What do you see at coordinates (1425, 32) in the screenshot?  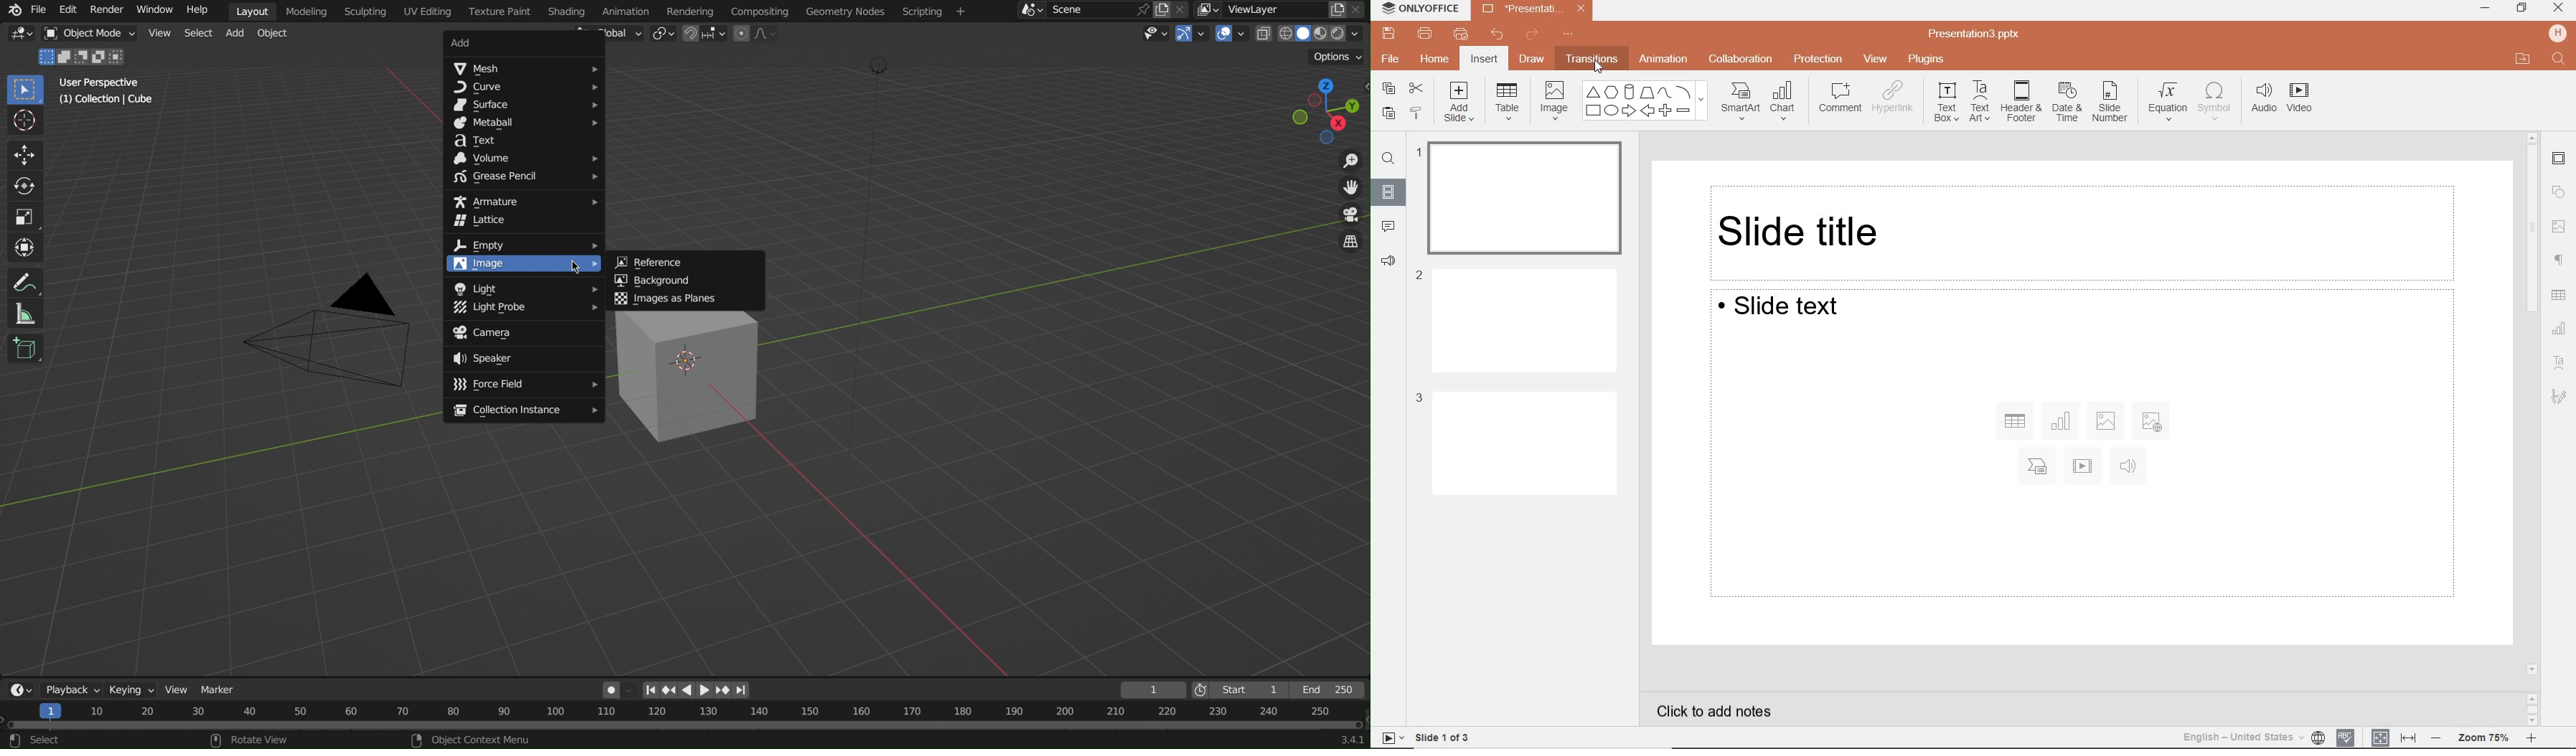 I see `print` at bounding box center [1425, 32].